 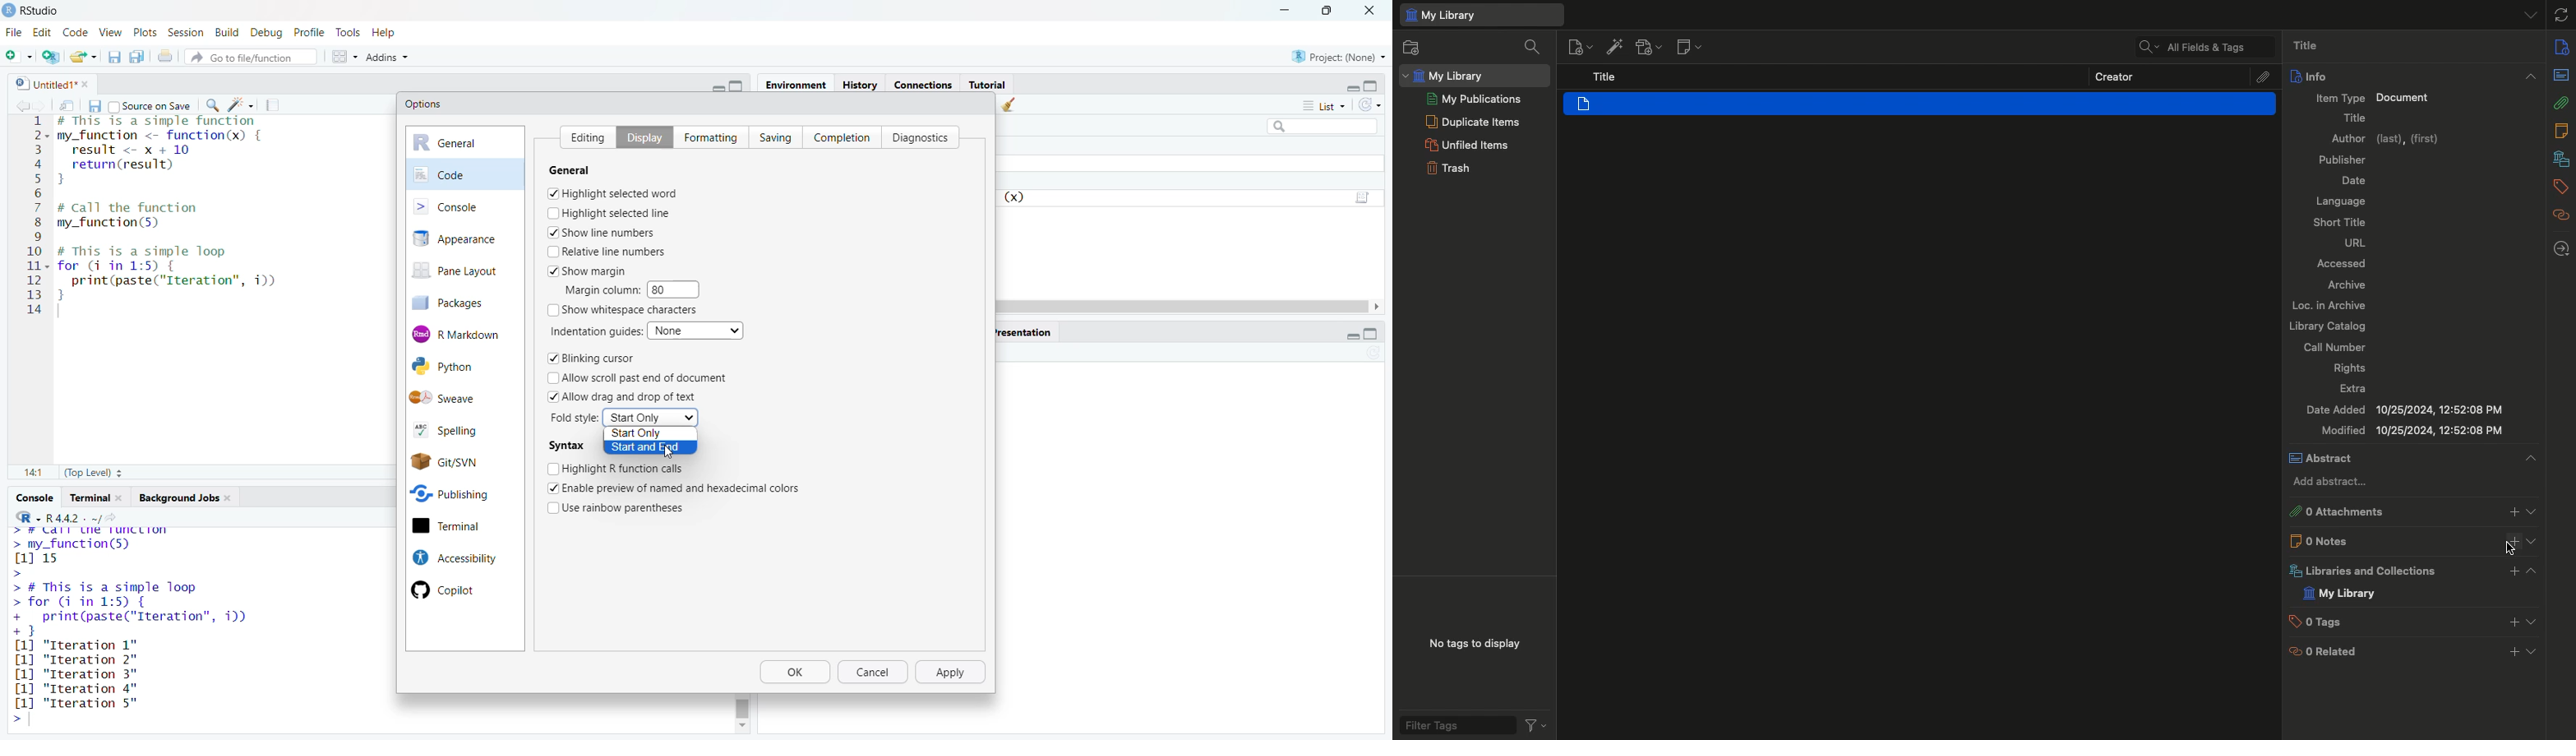 I want to click on maximize, so click(x=1378, y=83).